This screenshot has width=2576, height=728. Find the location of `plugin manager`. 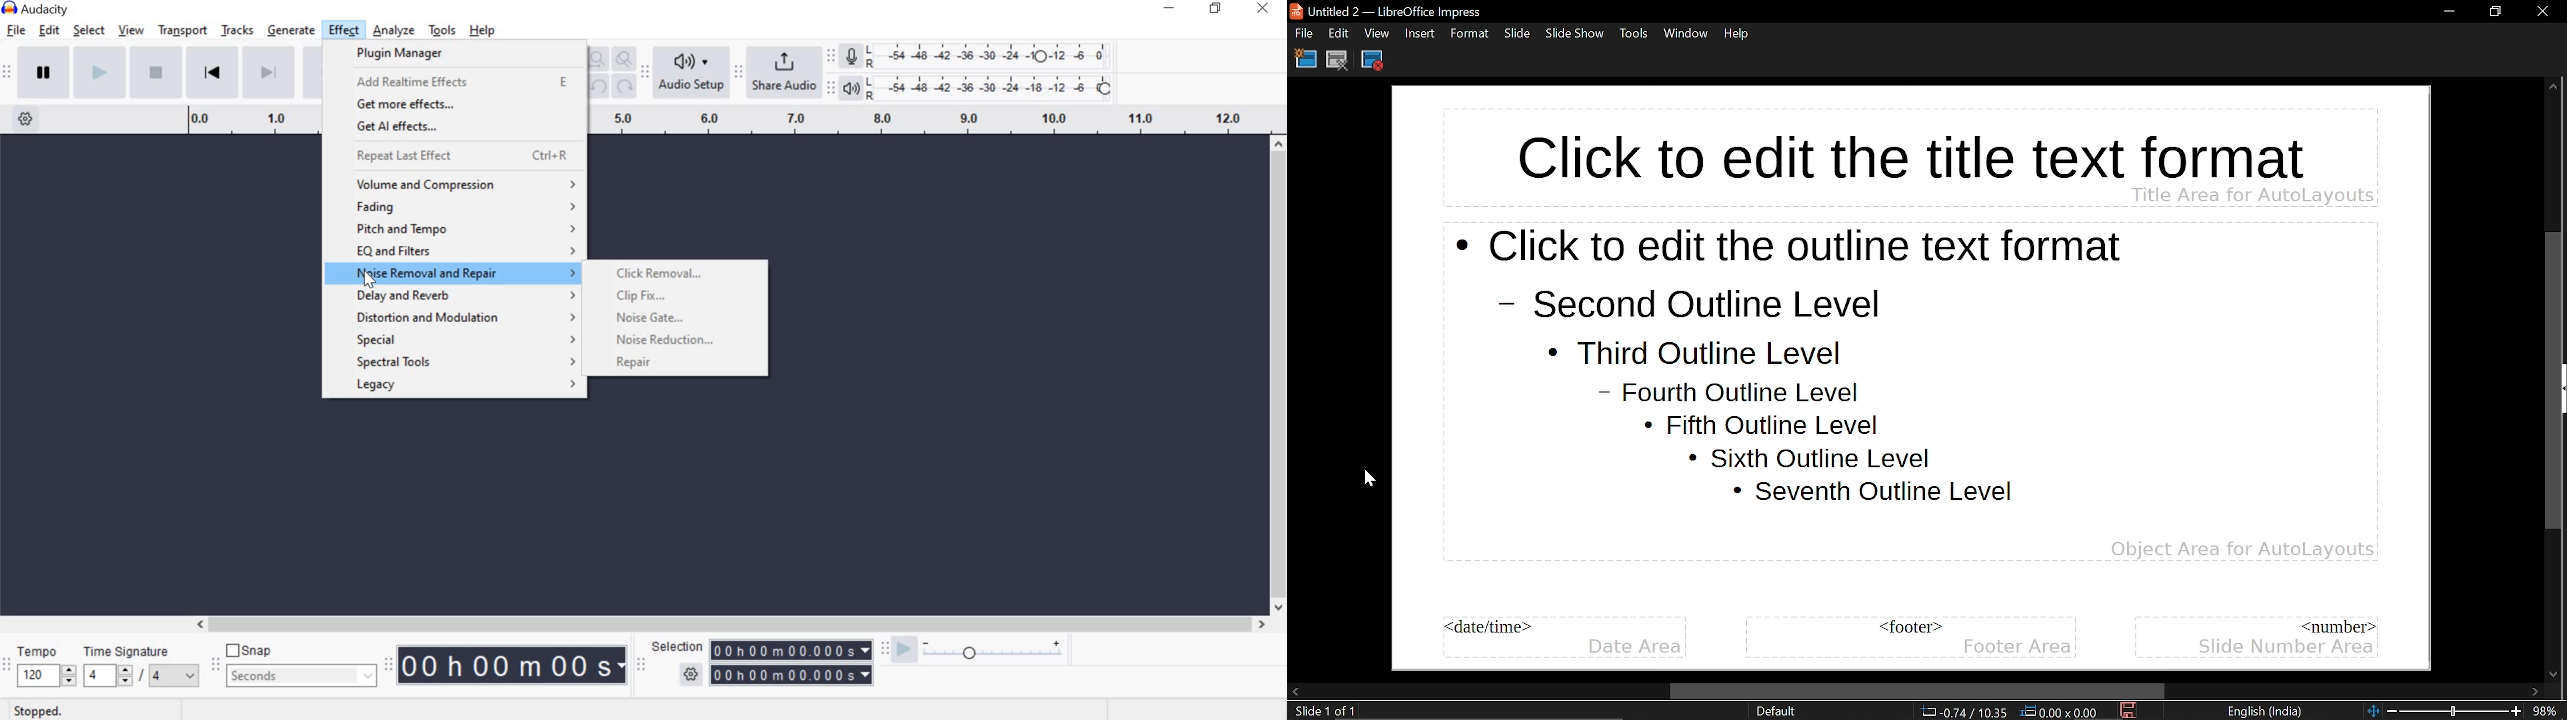

plugin manager is located at coordinates (397, 54).